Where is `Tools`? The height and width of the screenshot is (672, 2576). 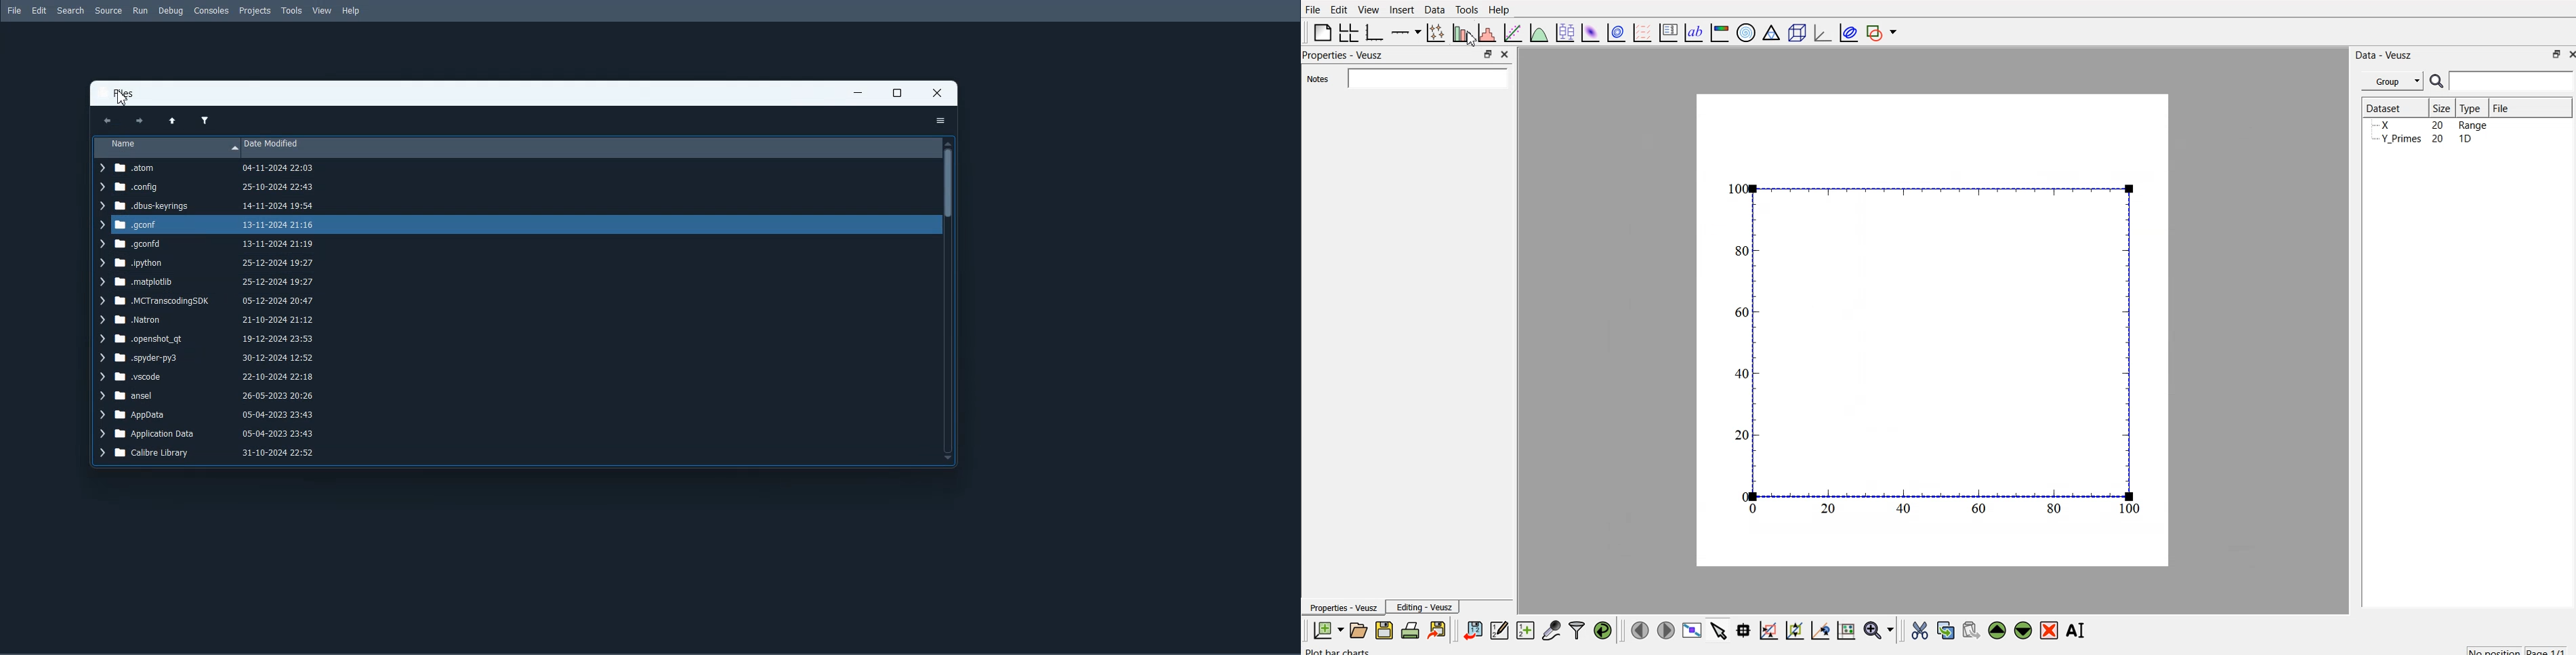 Tools is located at coordinates (291, 10).